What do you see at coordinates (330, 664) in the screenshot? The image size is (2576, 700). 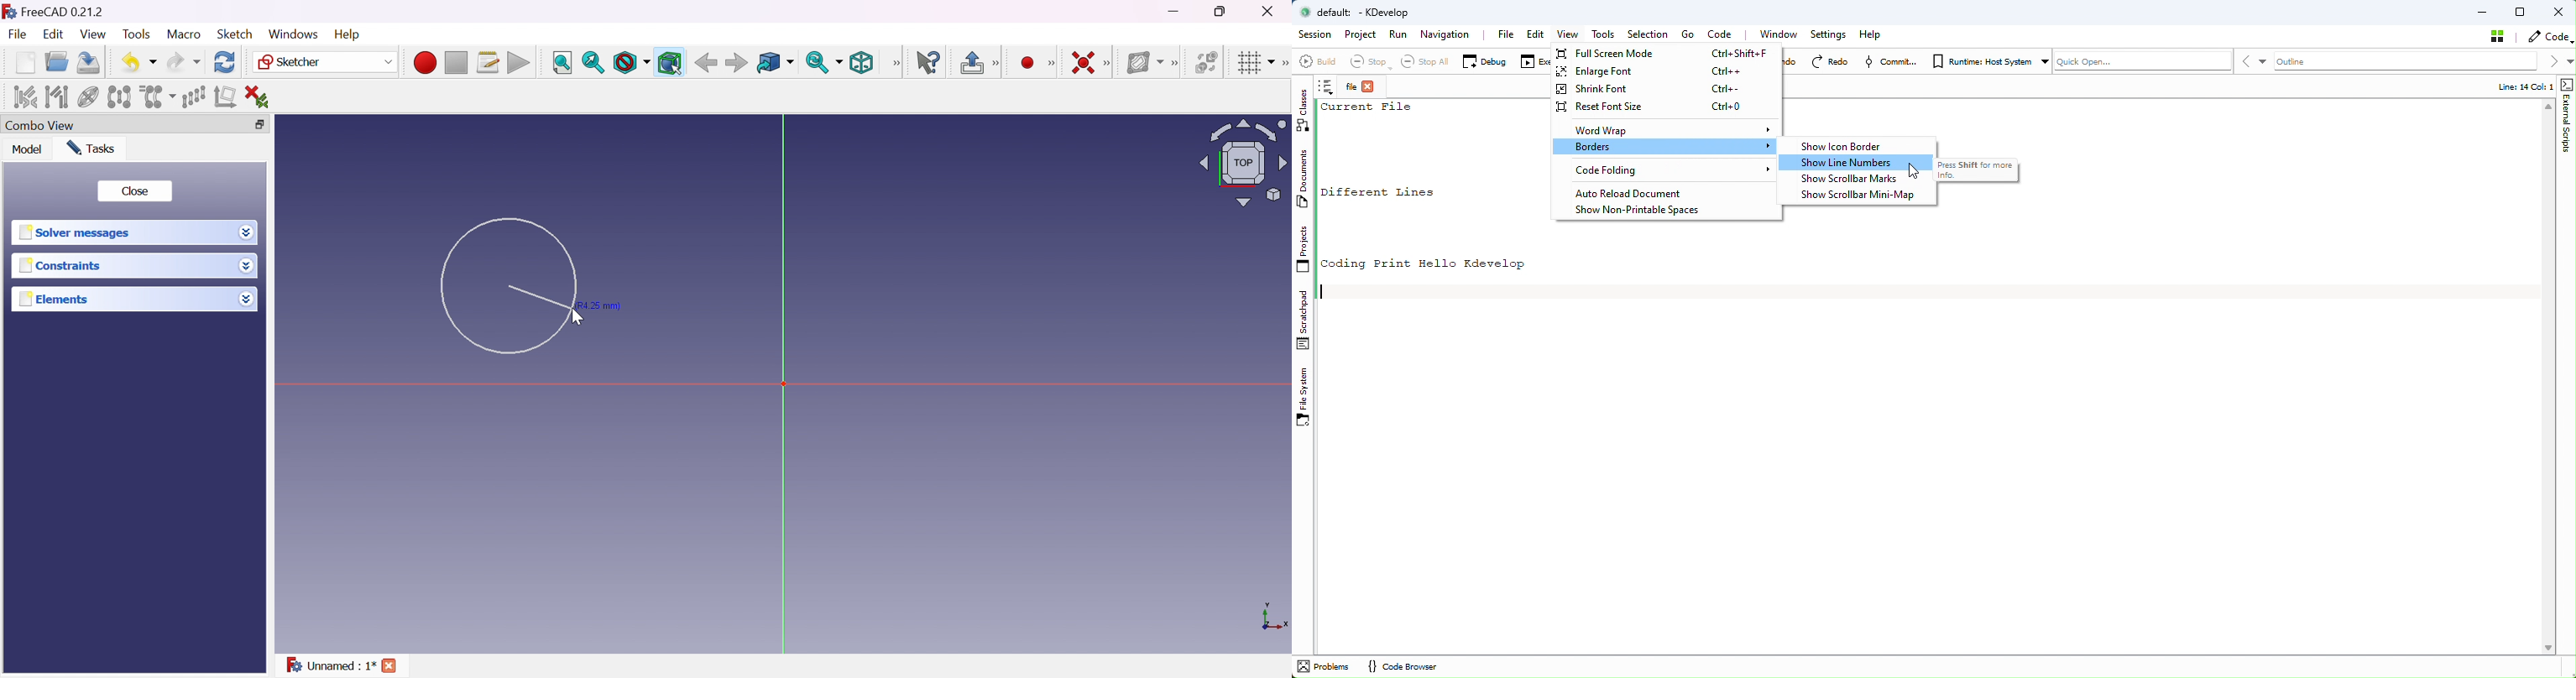 I see `Unnamed : 1*` at bounding box center [330, 664].